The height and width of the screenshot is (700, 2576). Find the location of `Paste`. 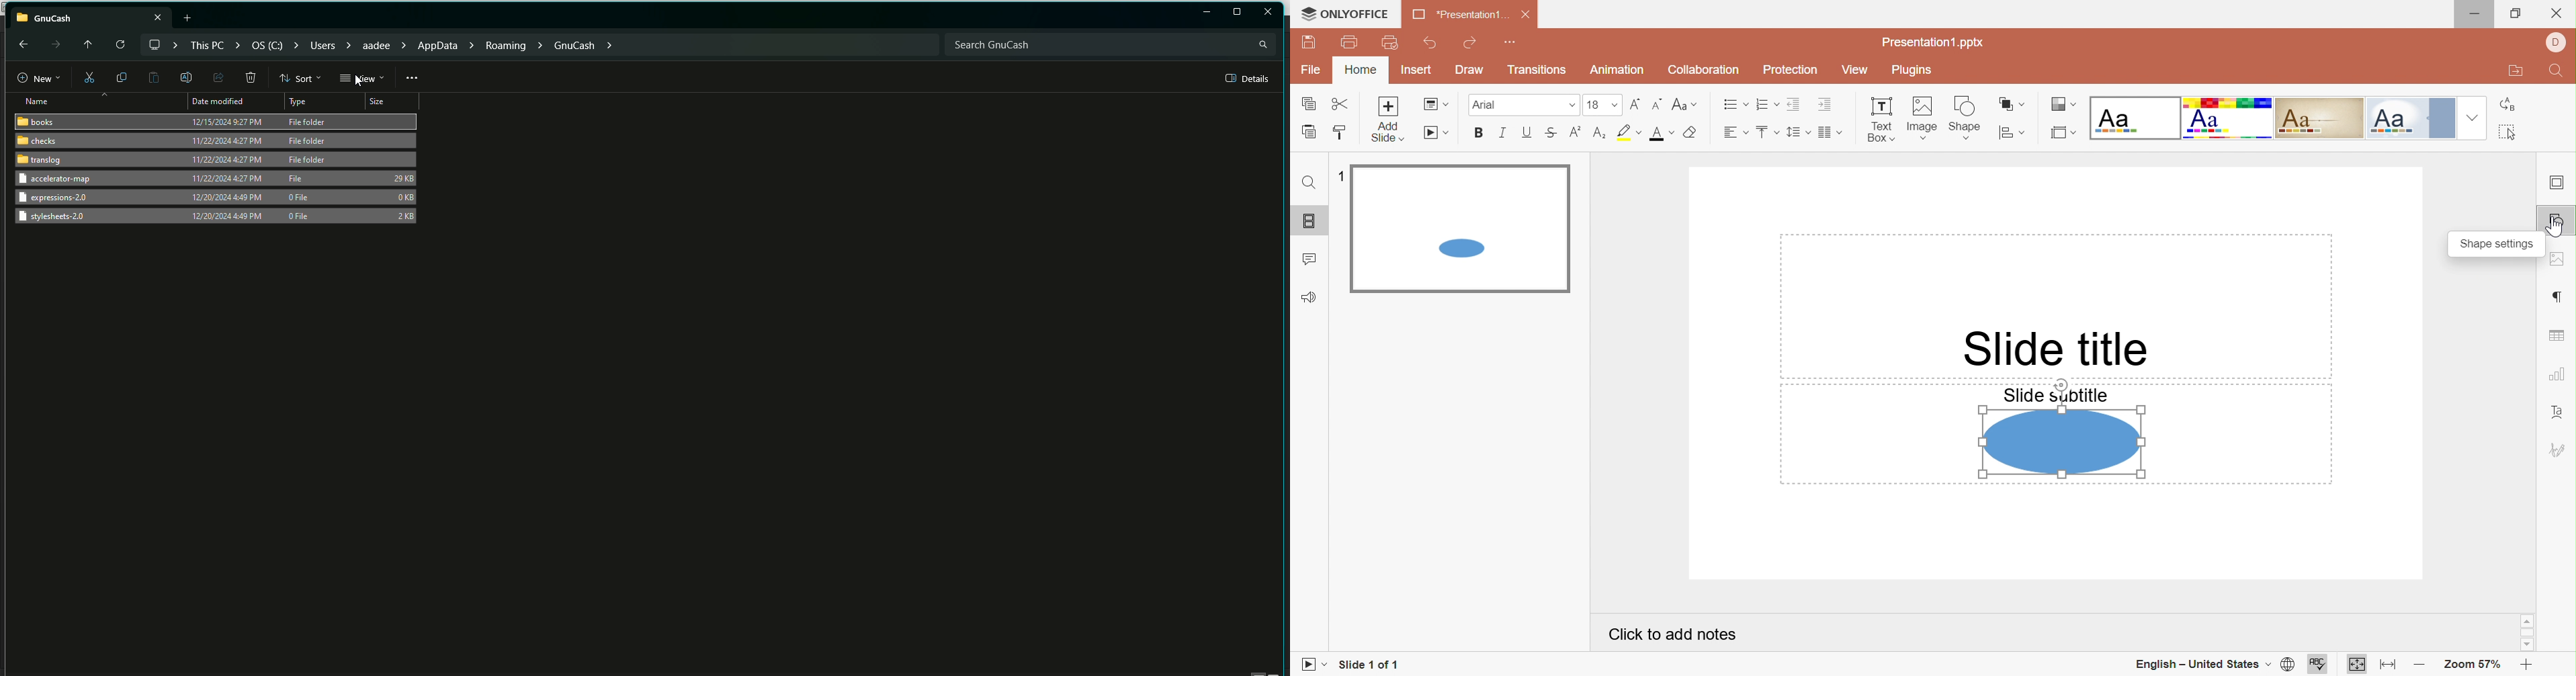

Paste is located at coordinates (153, 78).